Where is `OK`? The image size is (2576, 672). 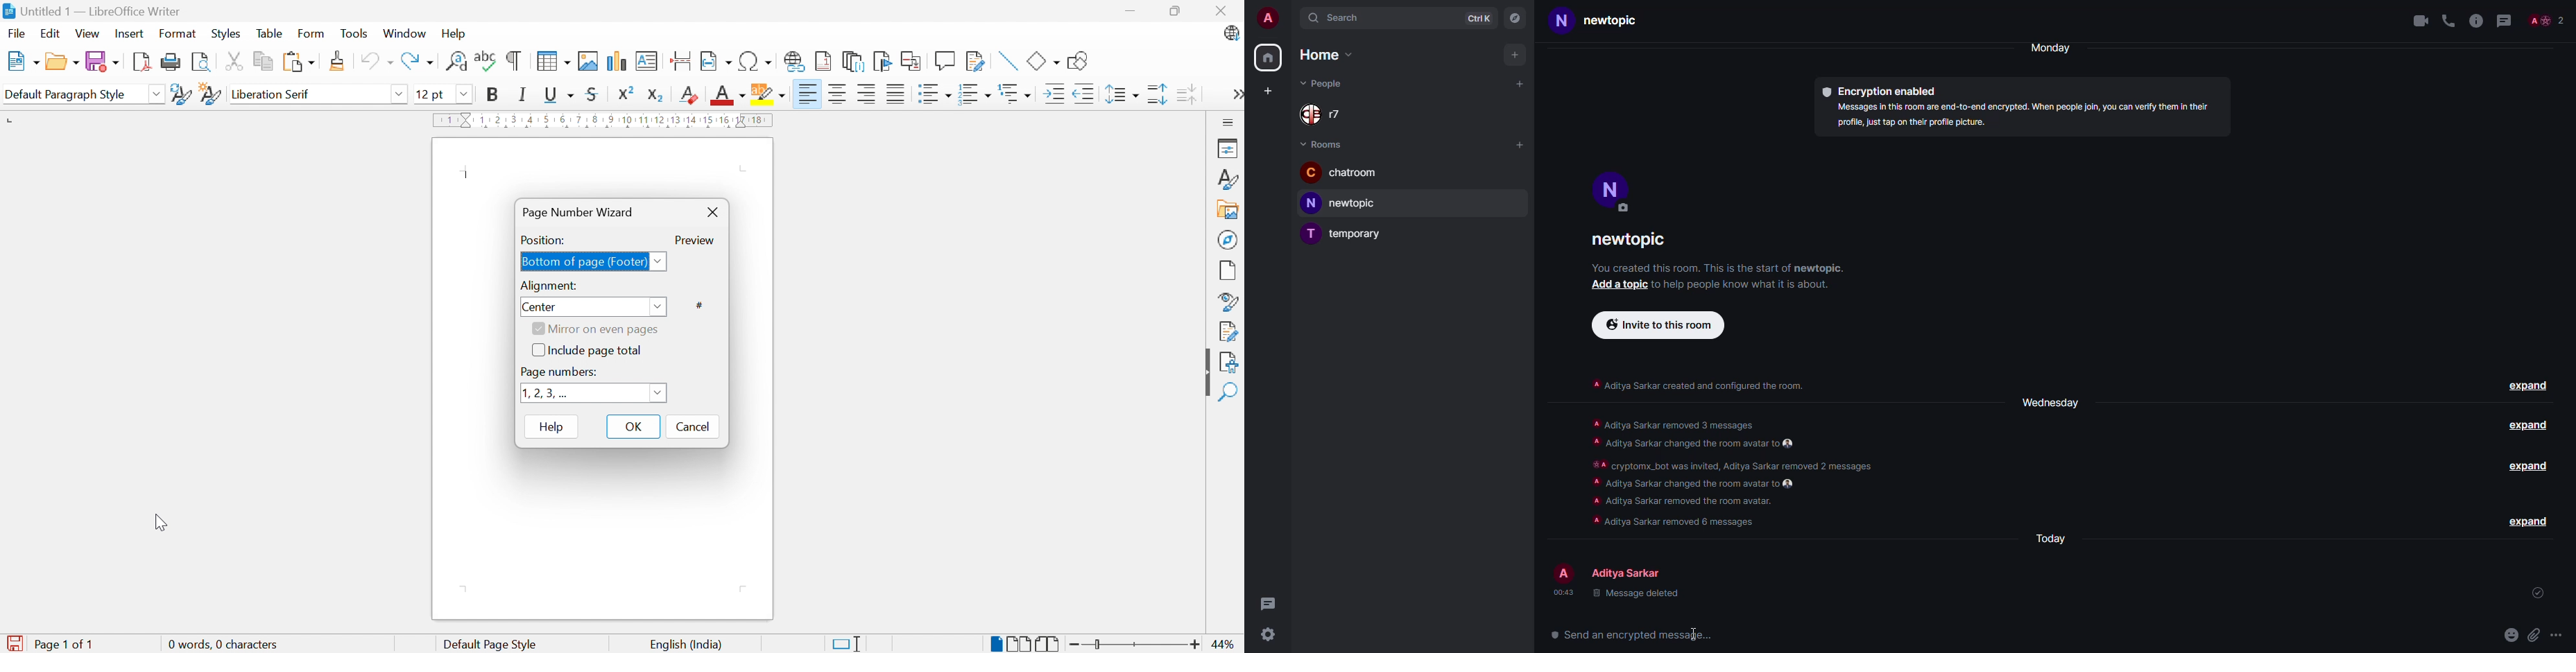
OK is located at coordinates (633, 426).